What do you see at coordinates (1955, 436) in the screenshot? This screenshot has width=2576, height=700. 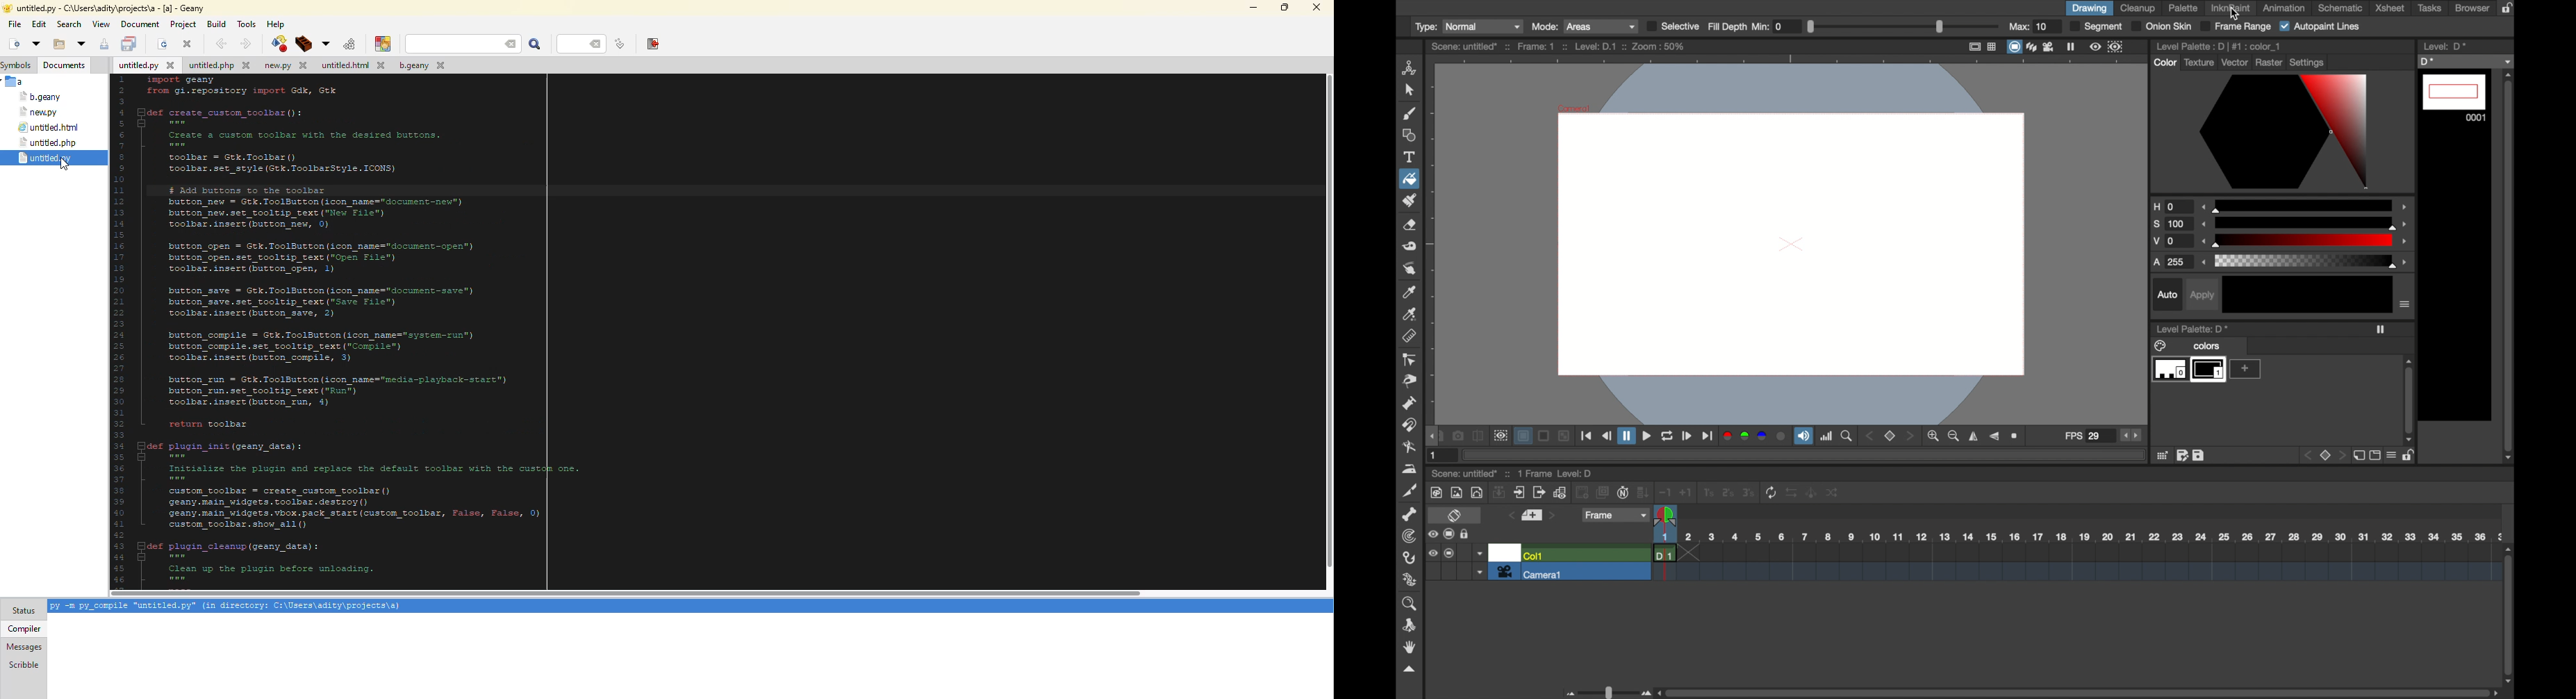 I see `zoom out` at bounding box center [1955, 436].